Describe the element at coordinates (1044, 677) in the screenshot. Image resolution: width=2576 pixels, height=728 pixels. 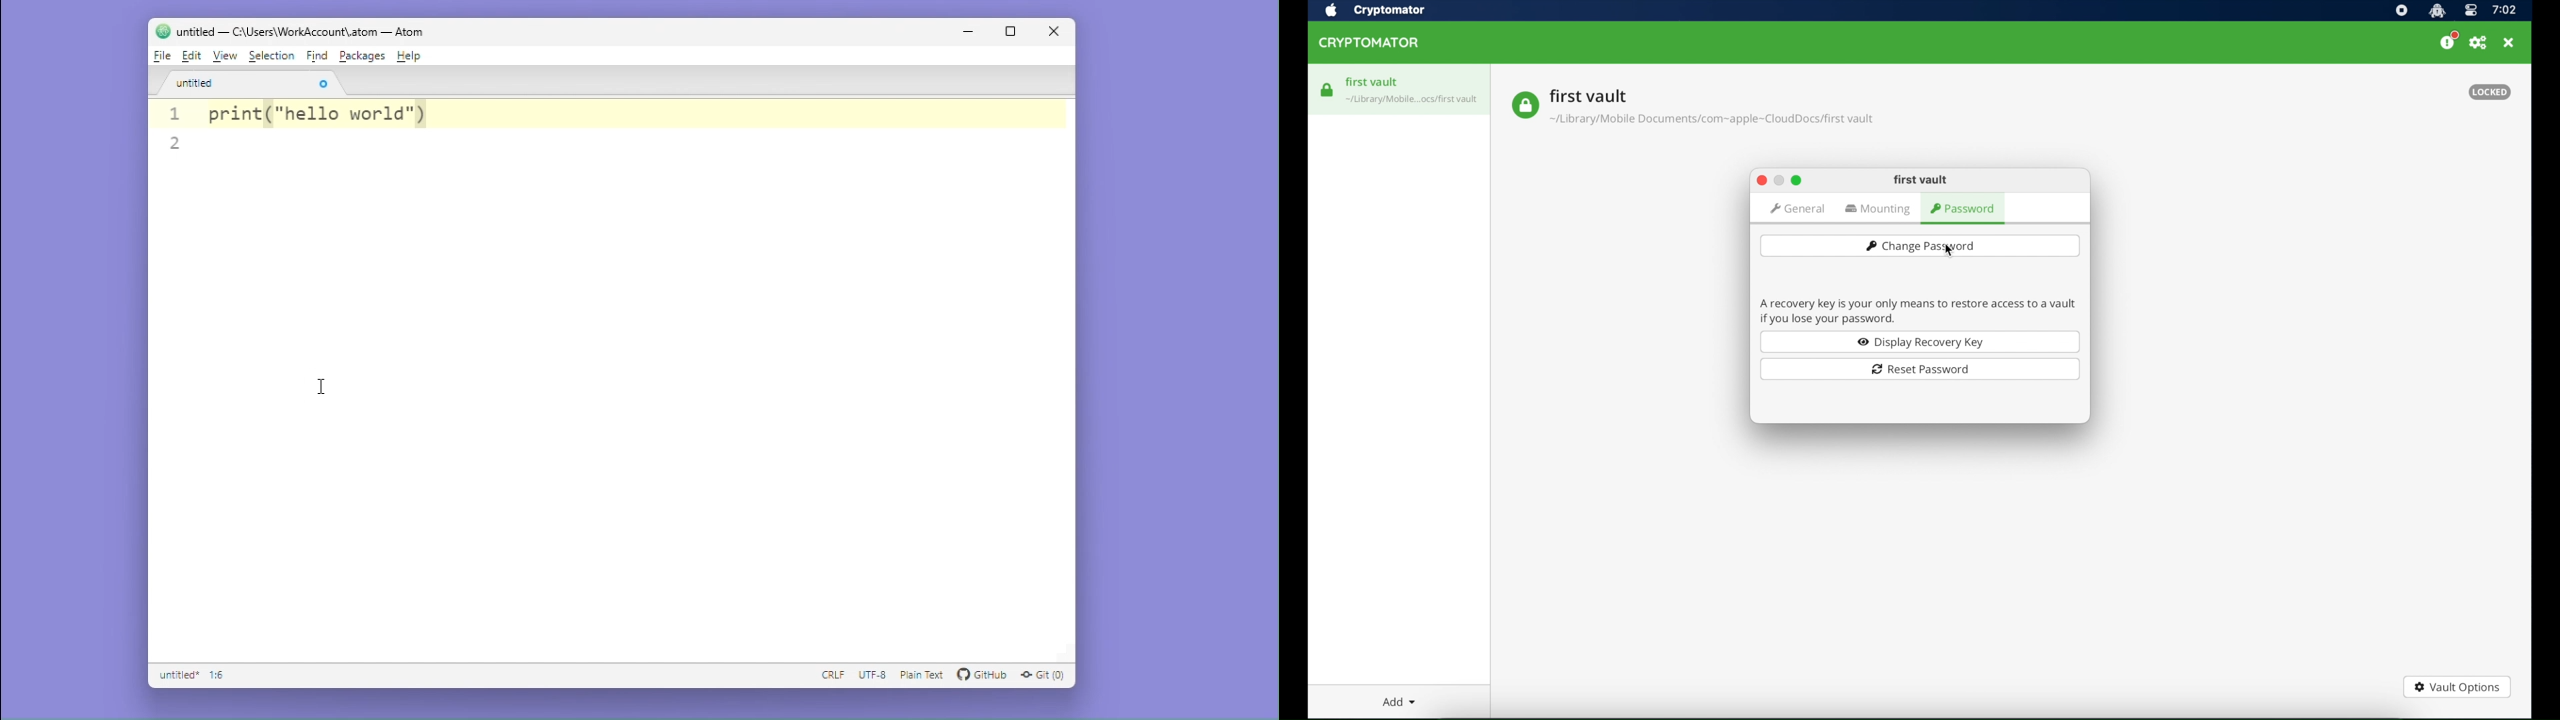
I see `Git (0)` at that location.